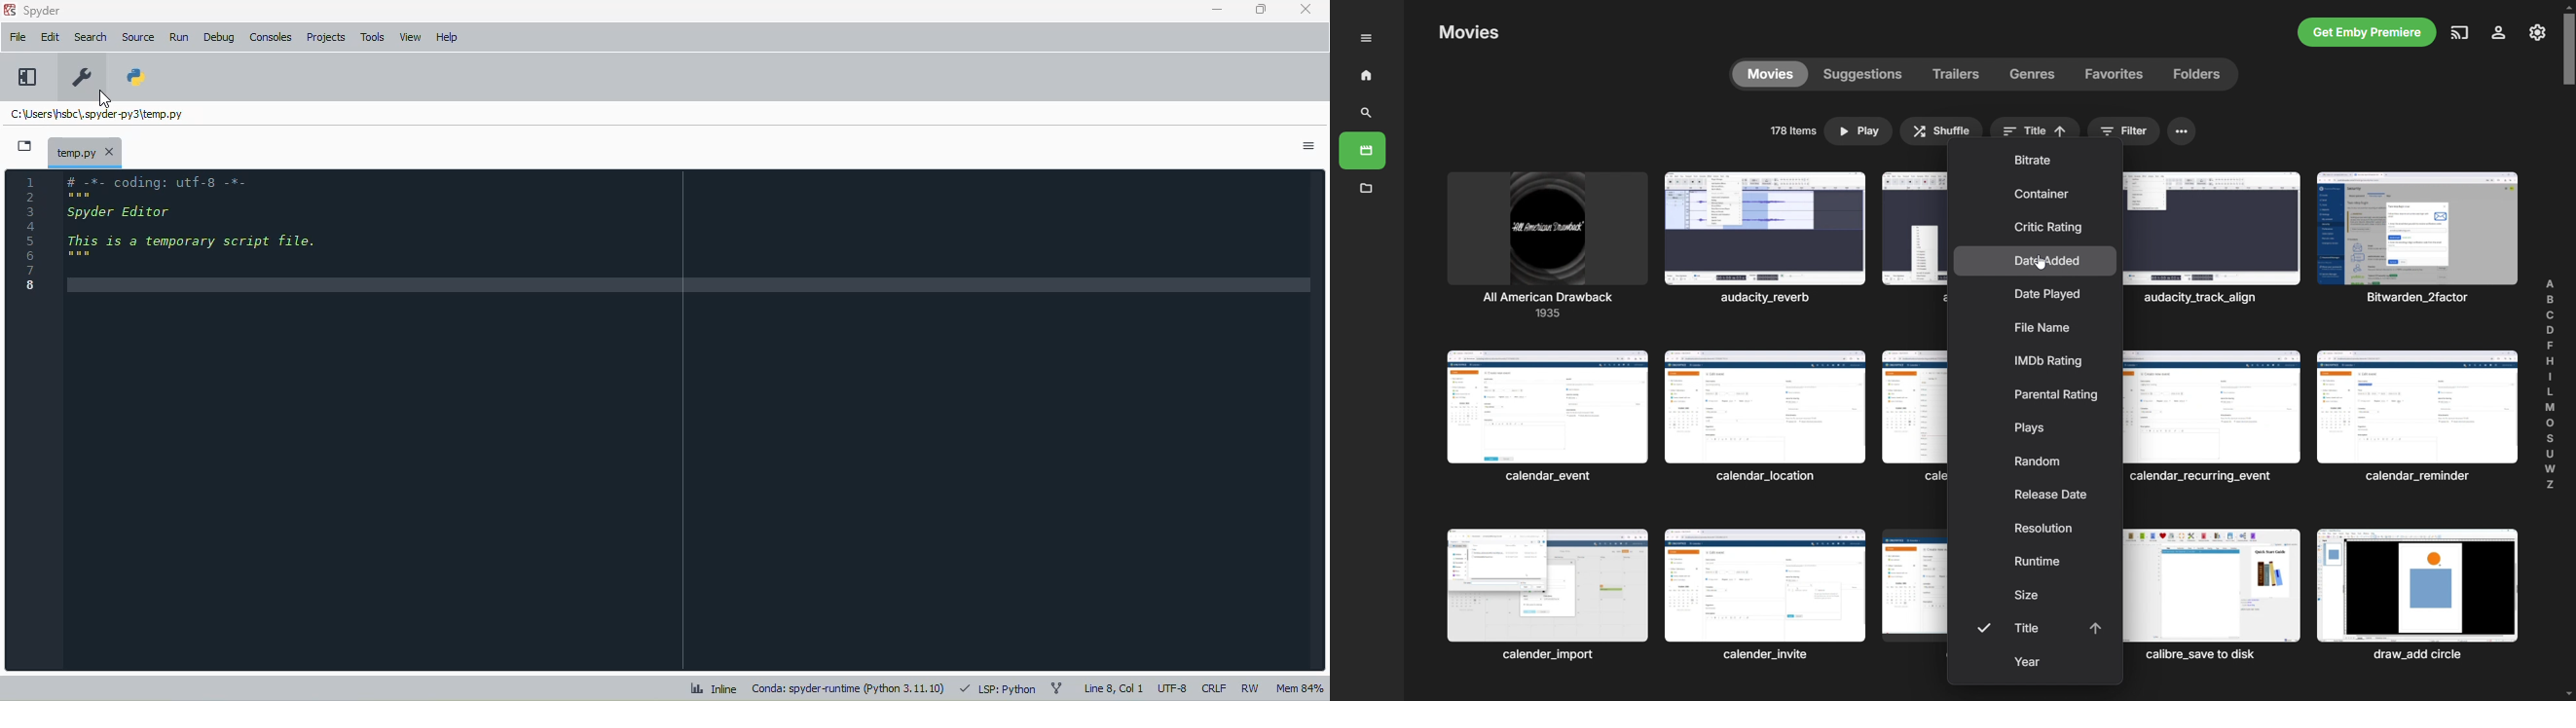  I want to click on , so click(2219, 240).